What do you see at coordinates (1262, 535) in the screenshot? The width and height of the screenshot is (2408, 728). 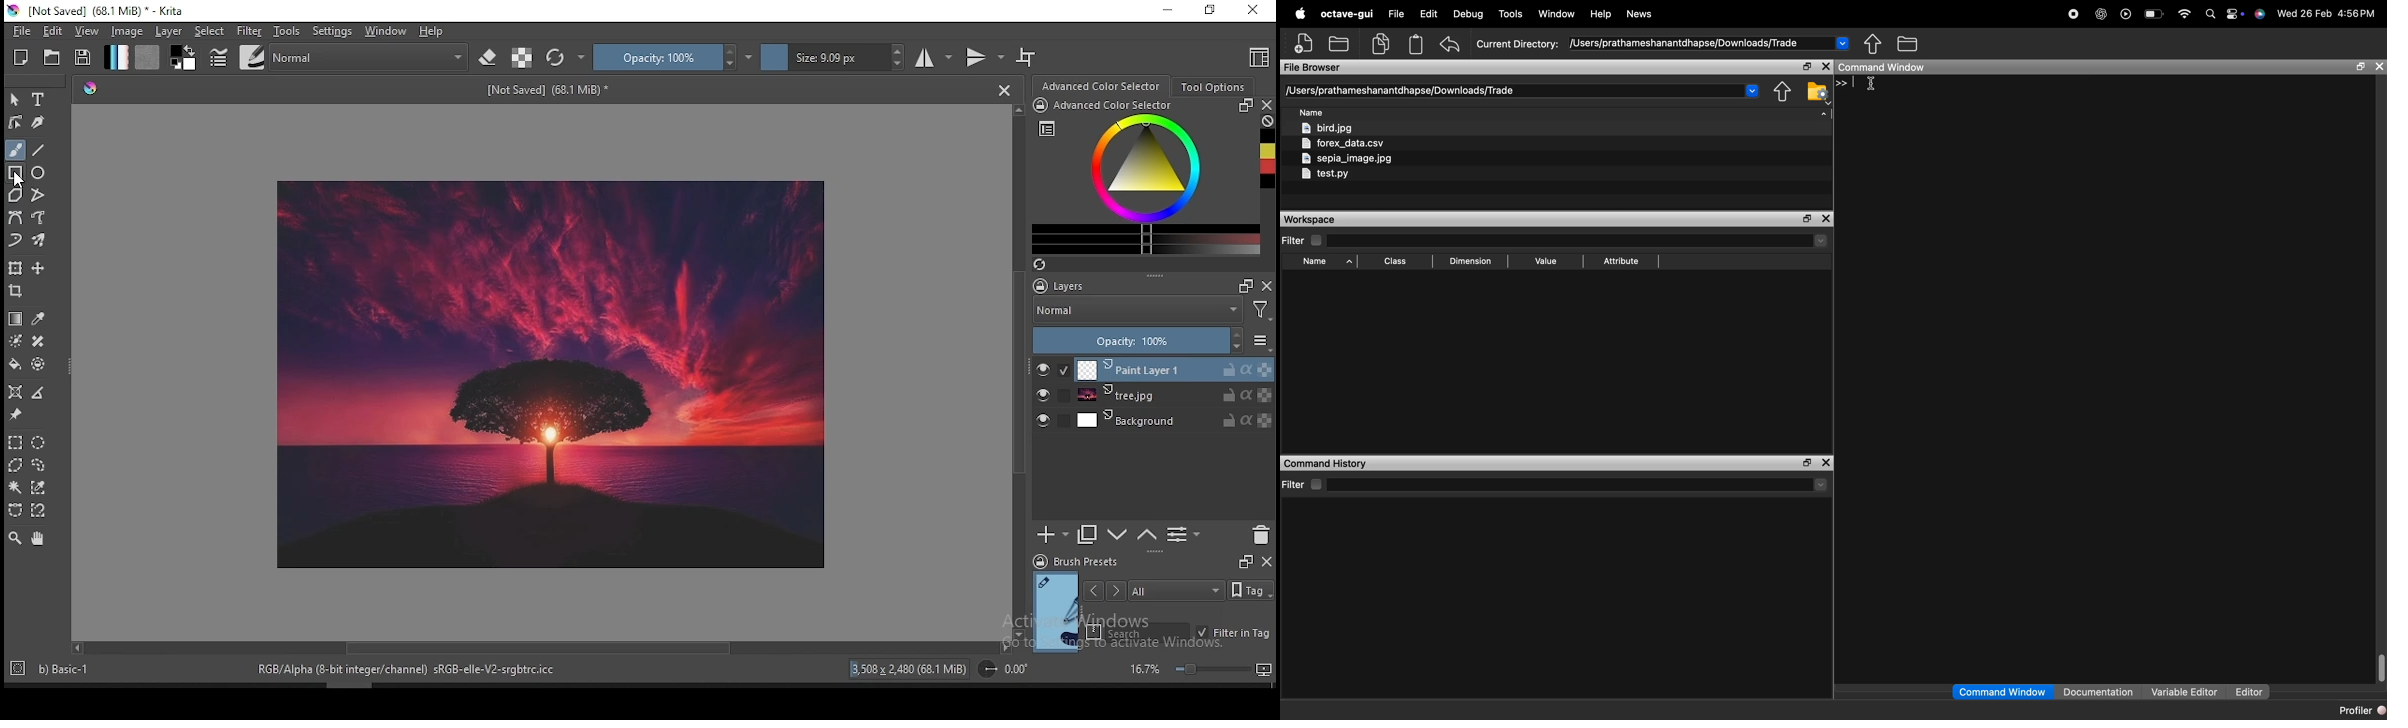 I see `delete layer` at bounding box center [1262, 535].